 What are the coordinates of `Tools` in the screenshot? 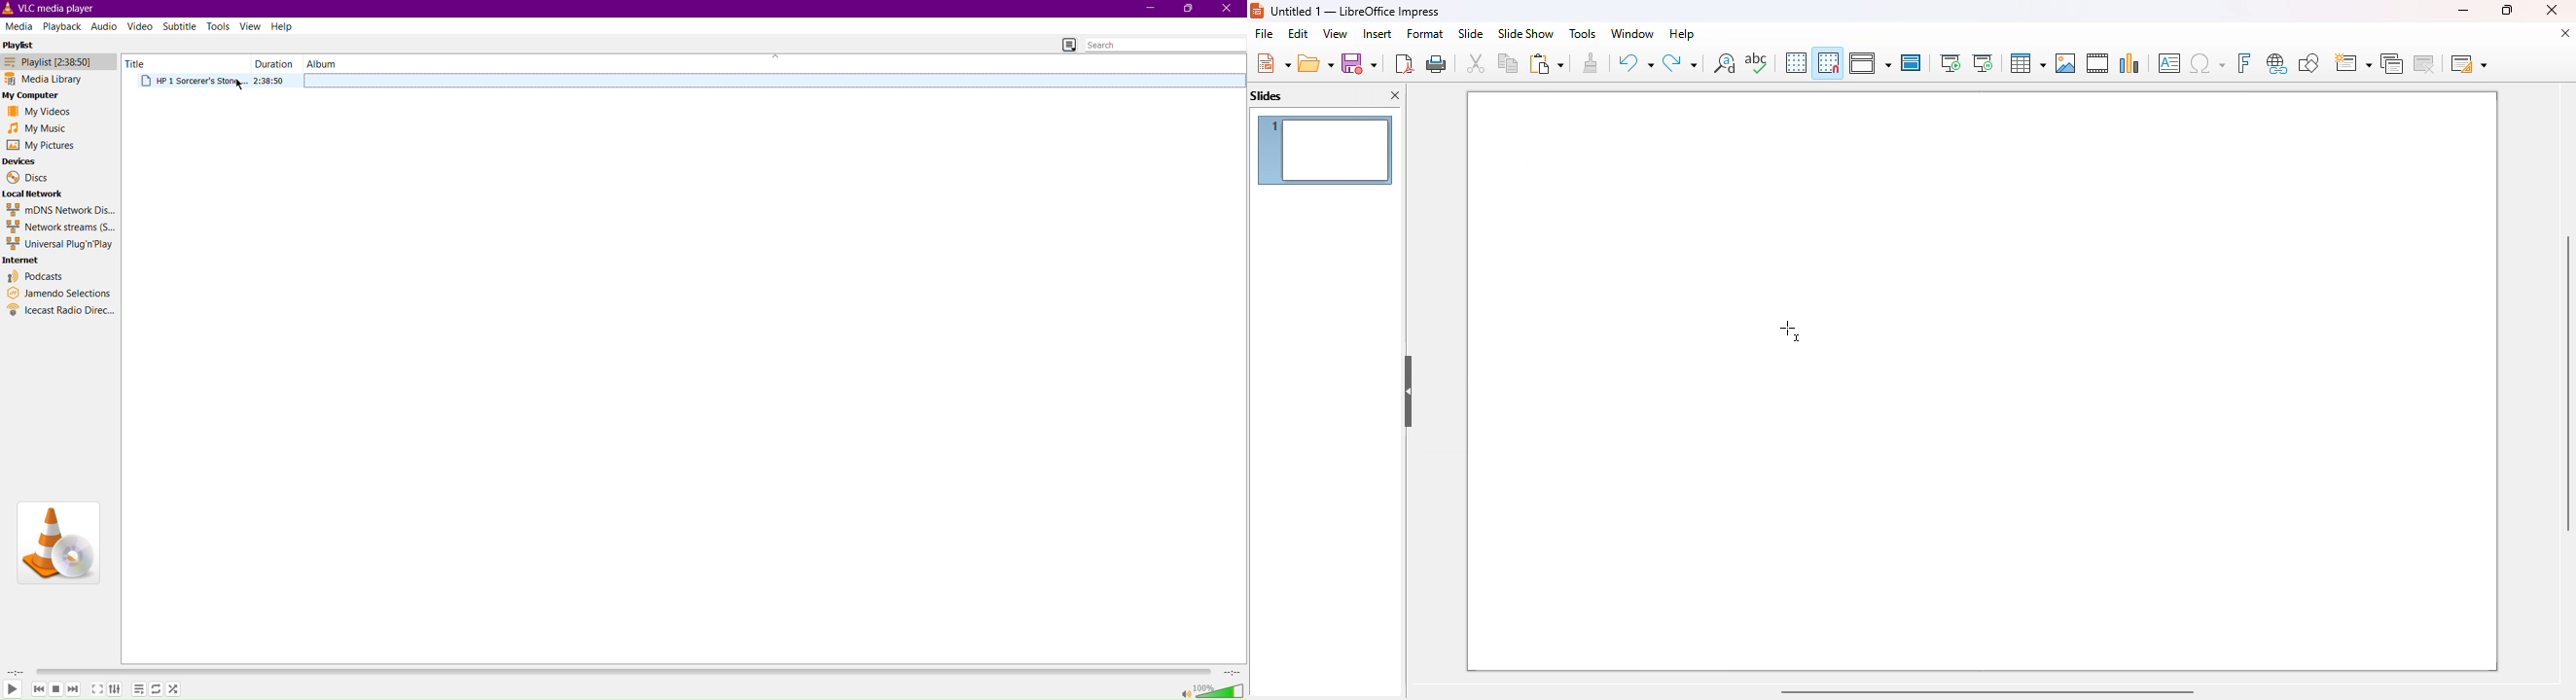 It's located at (220, 26).